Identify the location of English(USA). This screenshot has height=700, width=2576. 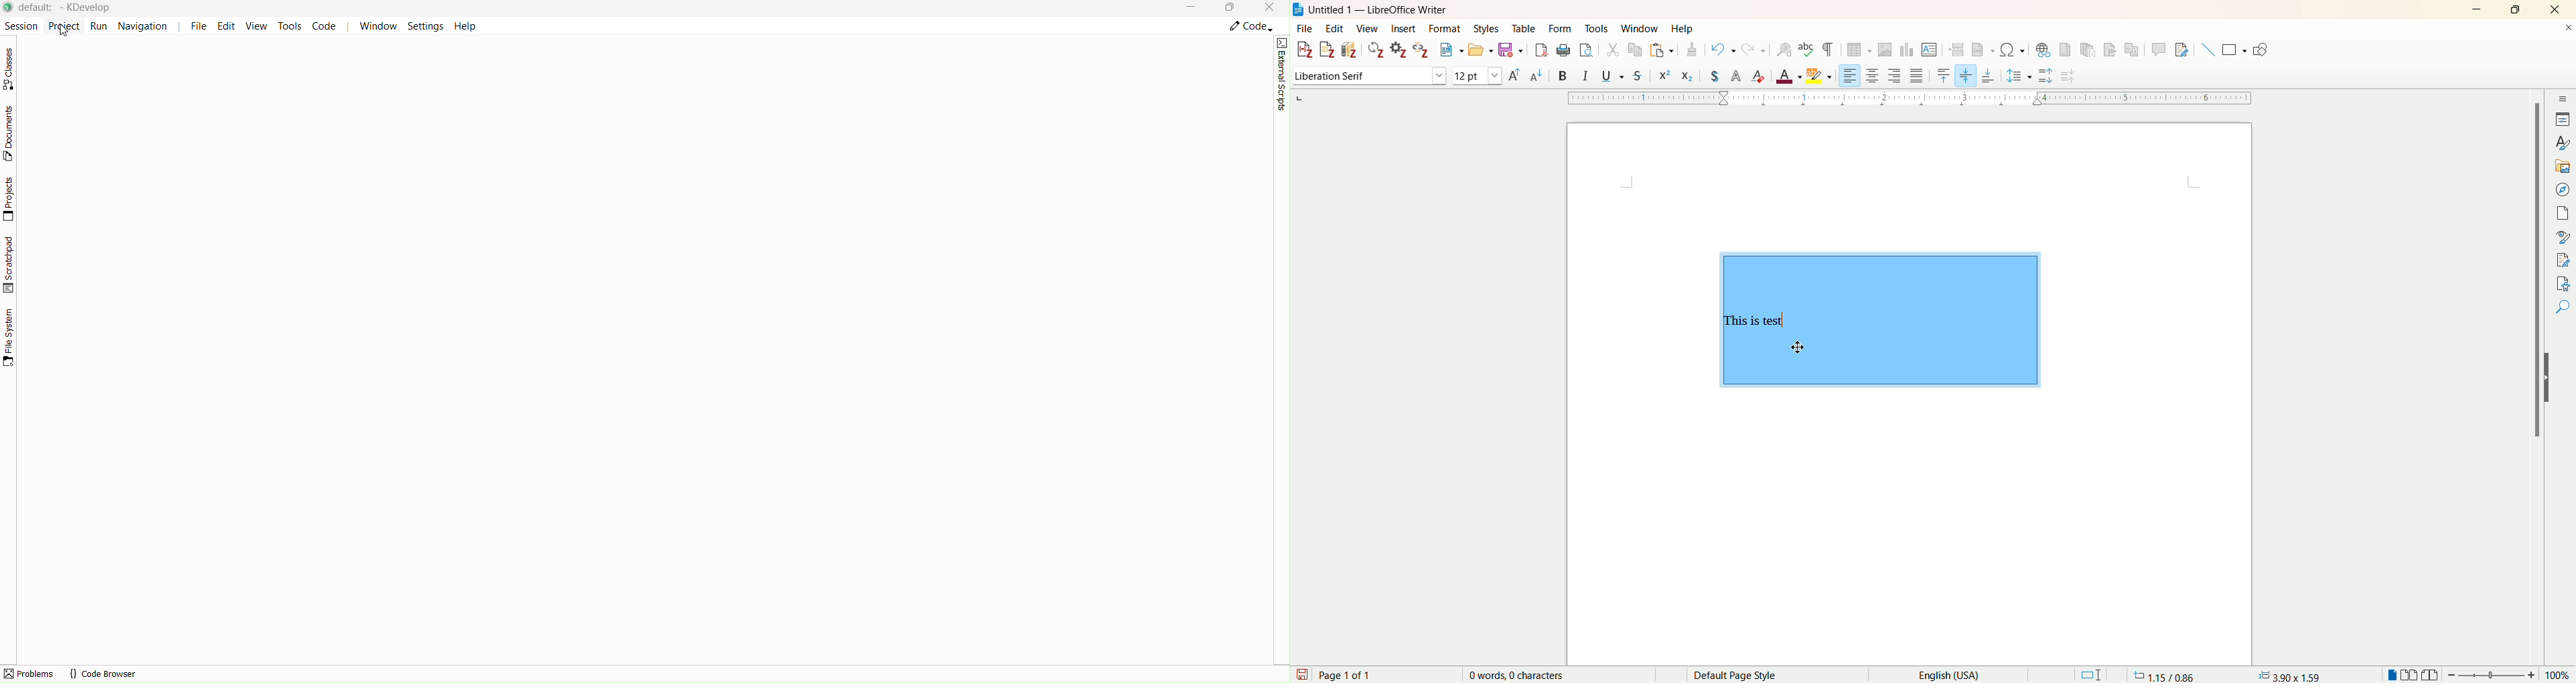
(1955, 674).